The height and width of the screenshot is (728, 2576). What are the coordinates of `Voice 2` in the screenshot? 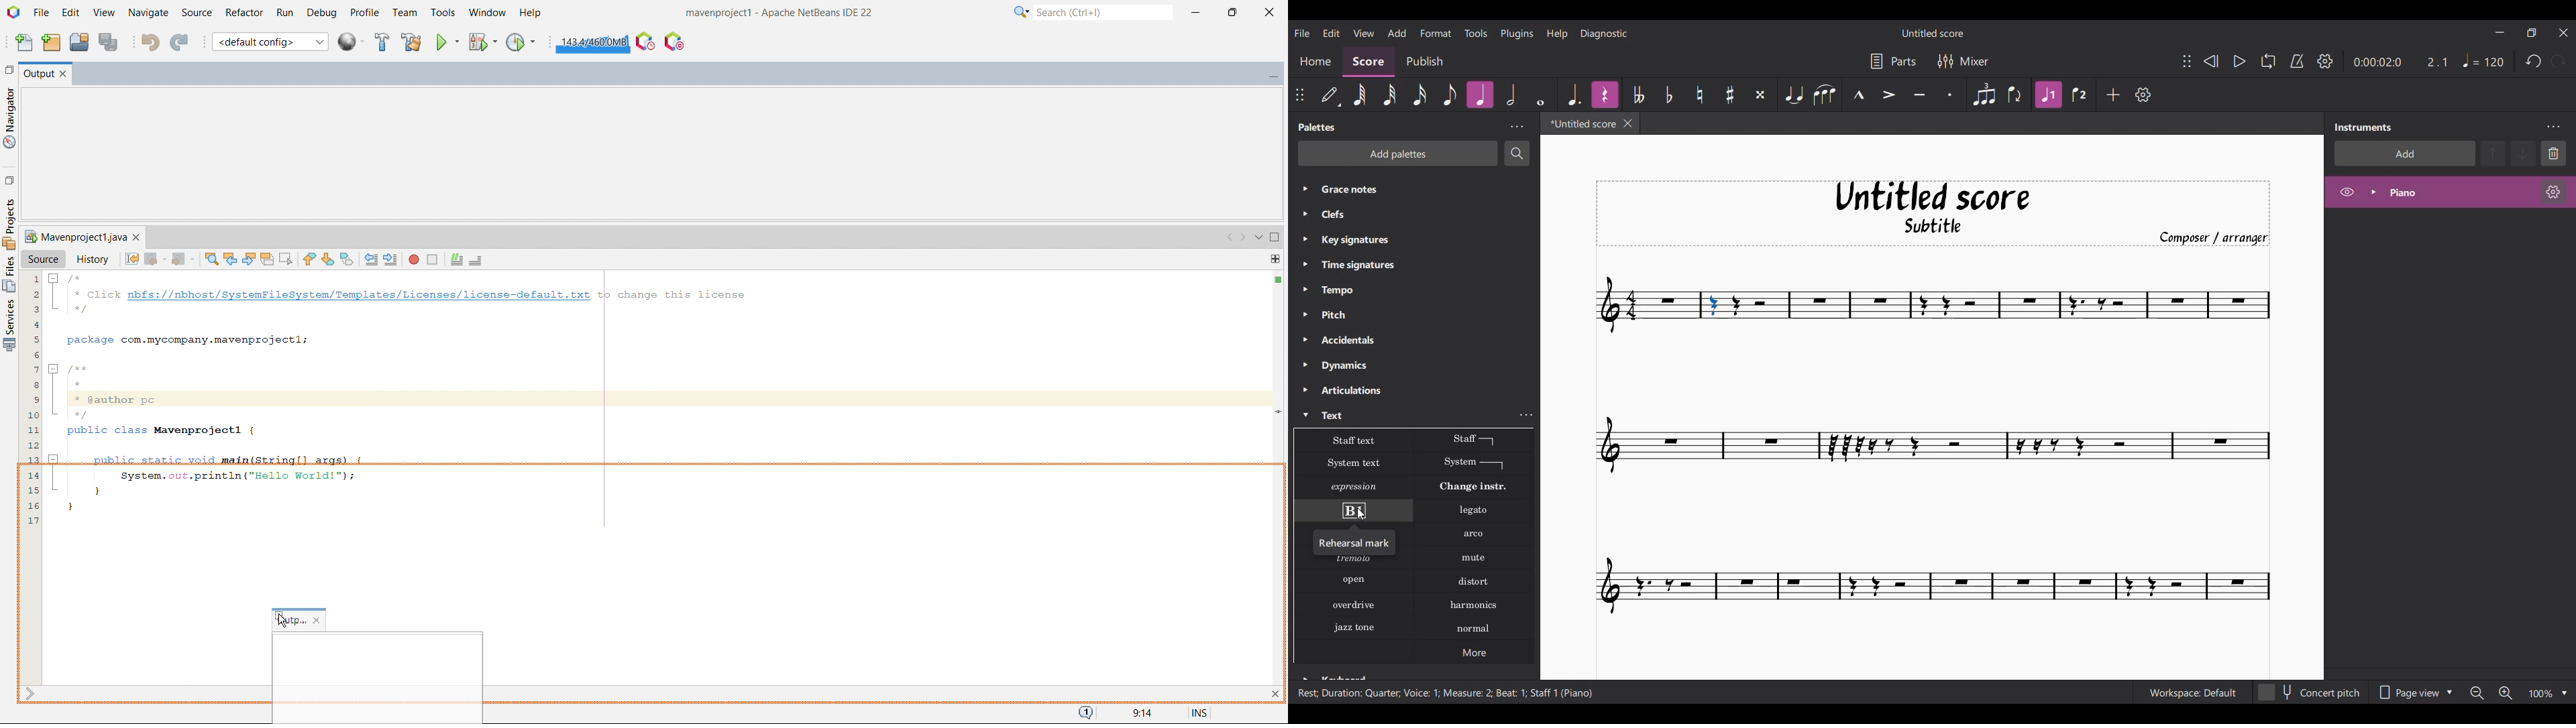 It's located at (2079, 95).